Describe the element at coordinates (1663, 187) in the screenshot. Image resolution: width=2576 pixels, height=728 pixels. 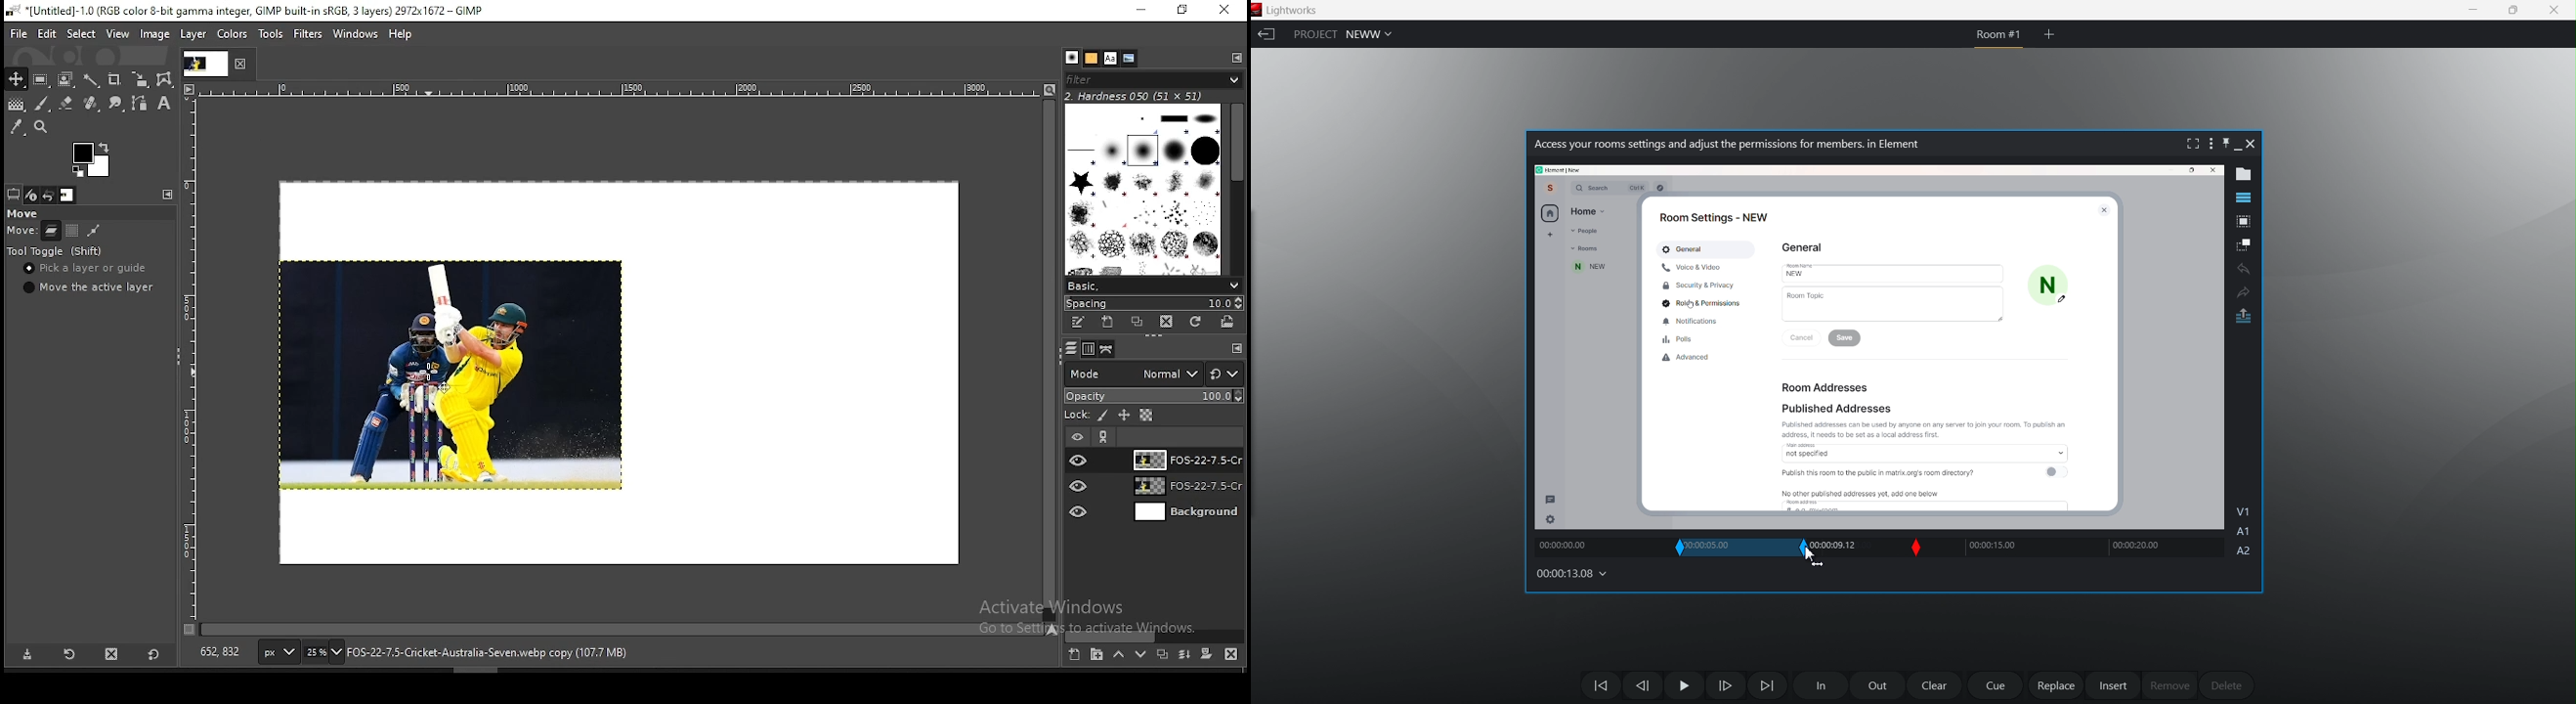
I see `` at that location.